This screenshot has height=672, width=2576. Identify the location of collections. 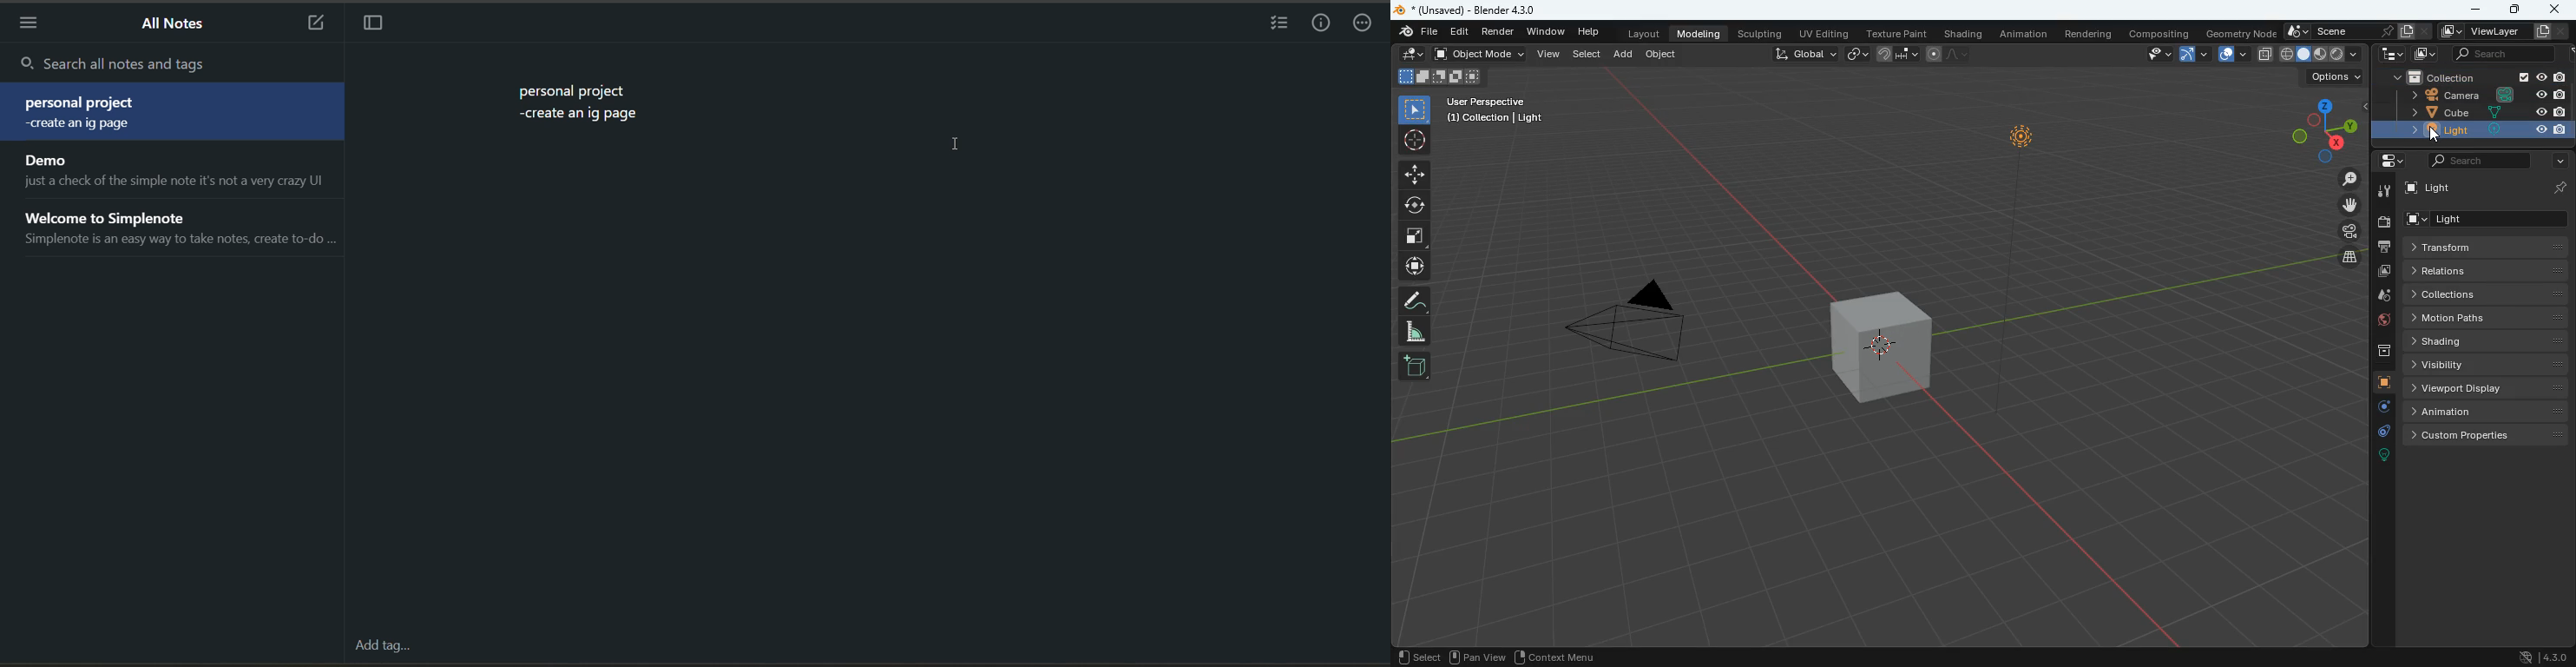
(2484, 295).